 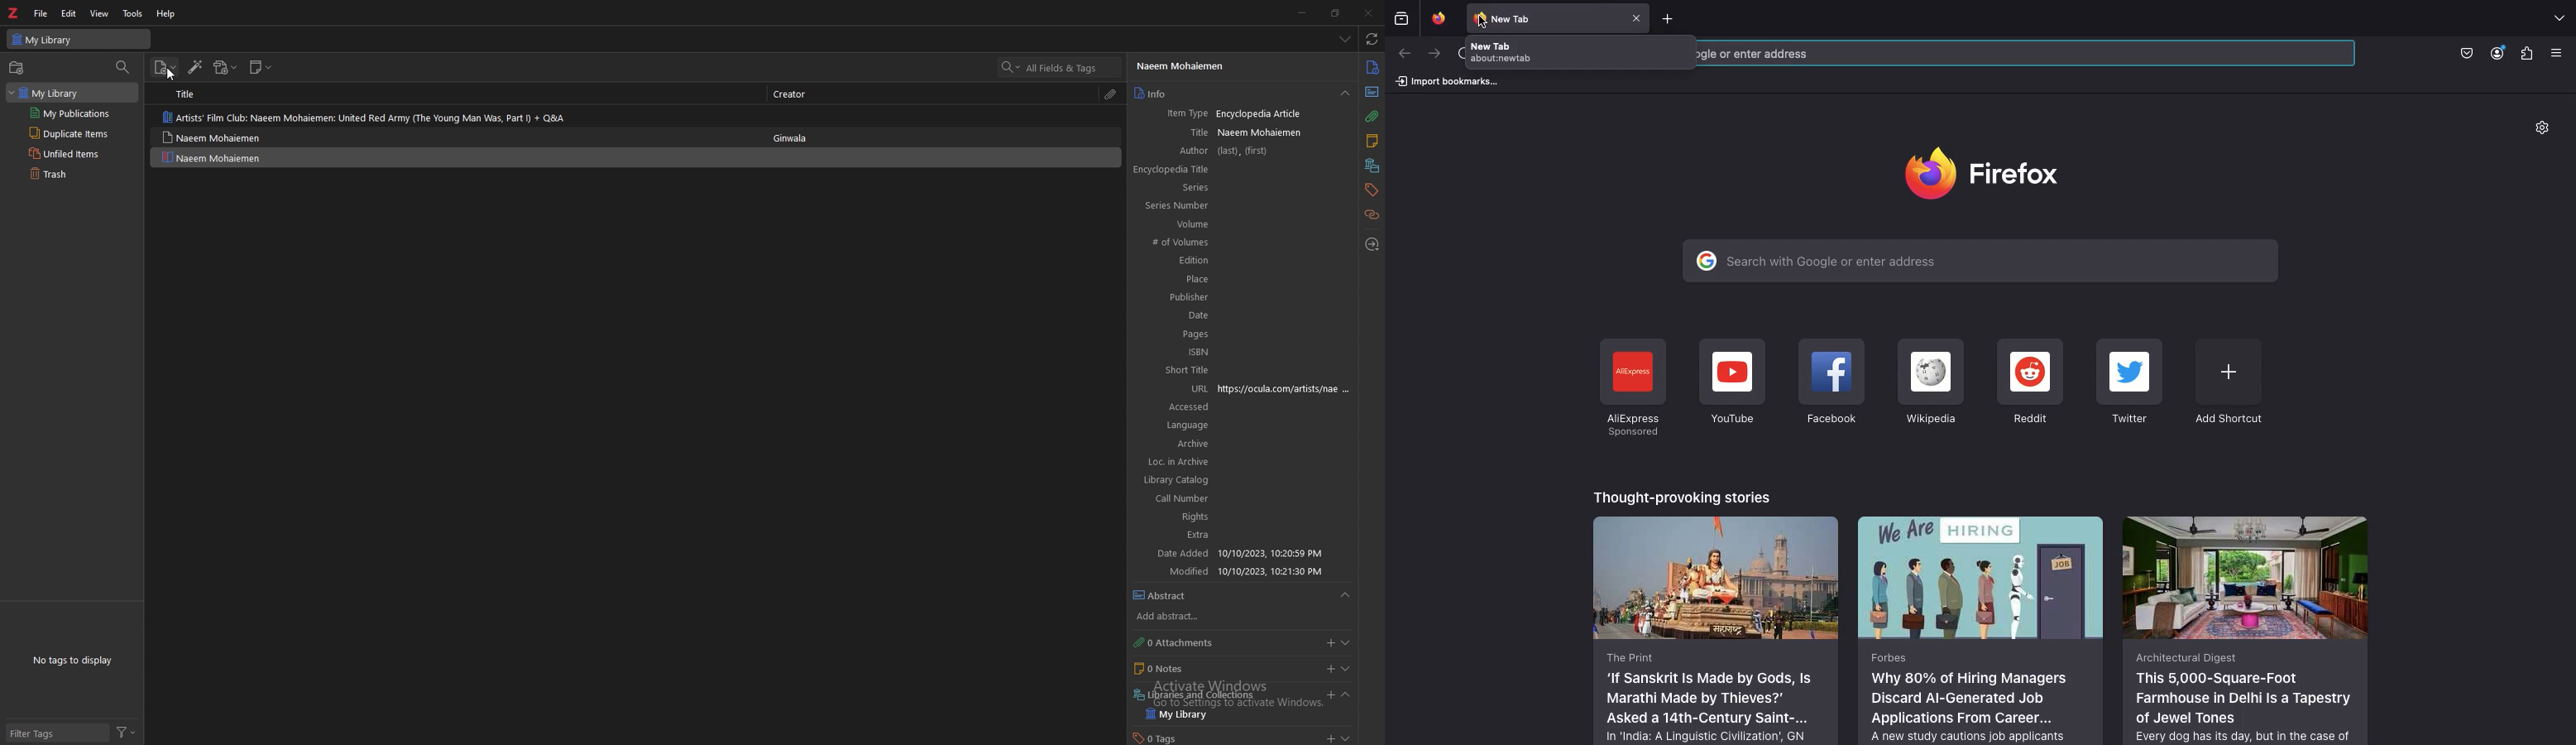 I want to click on tags, so click(x=1224, y=737).